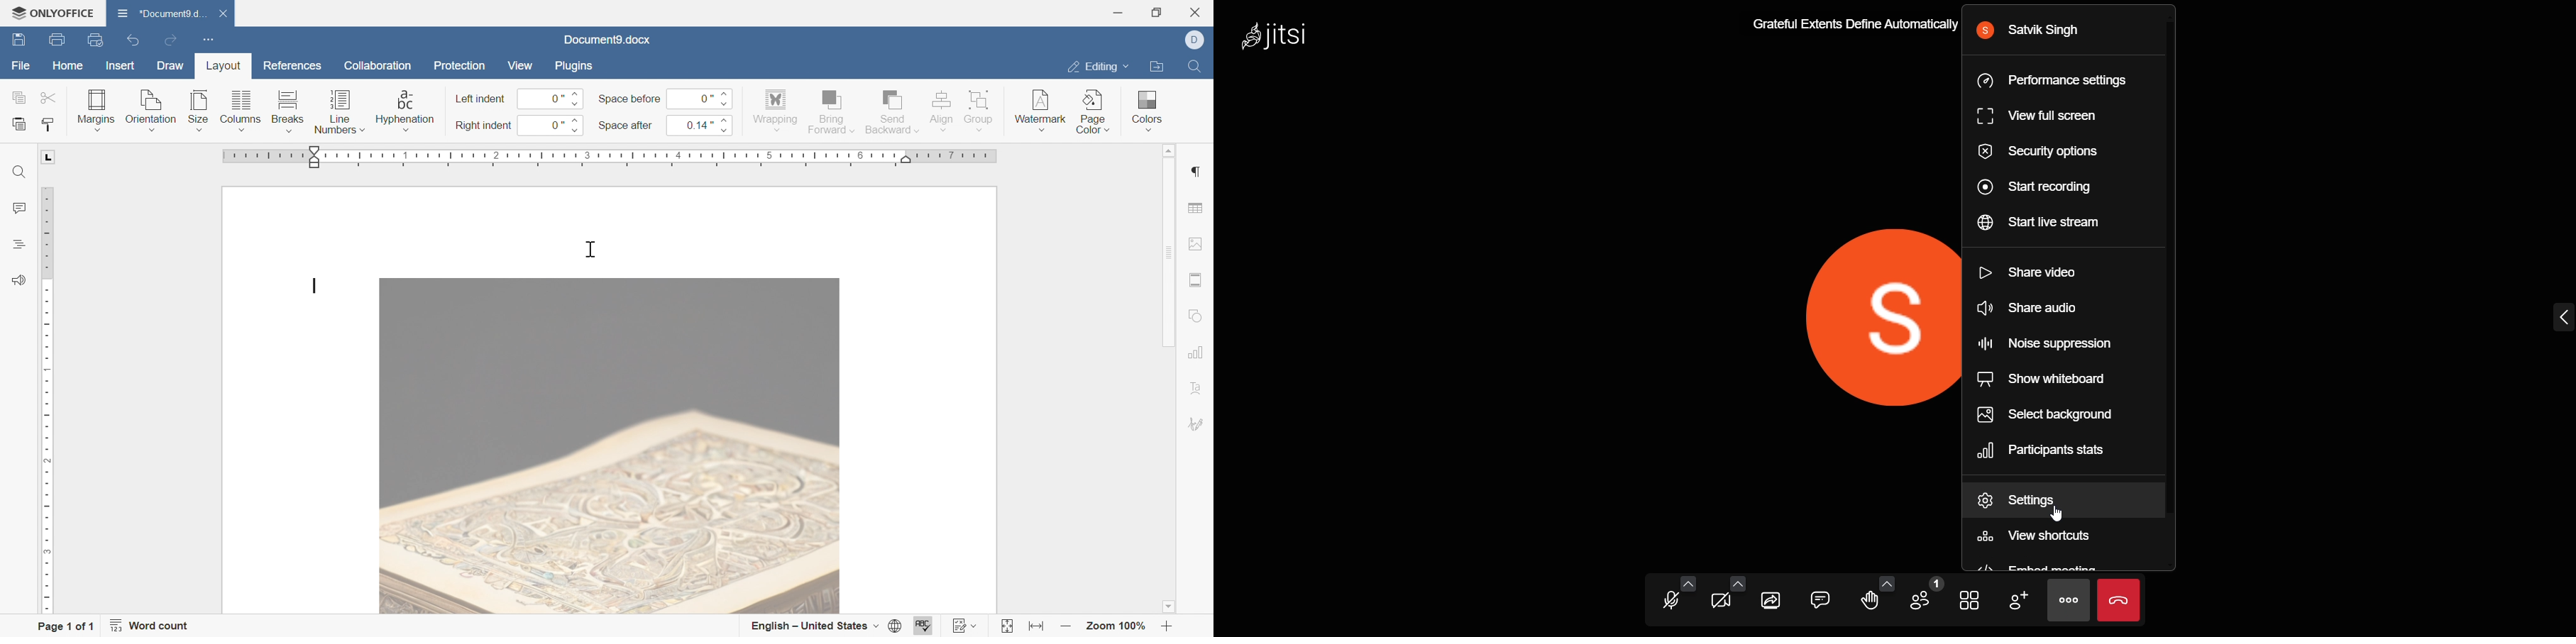 This screenshot has height=644, width=2576. I want to click on save, so click(16, 40).